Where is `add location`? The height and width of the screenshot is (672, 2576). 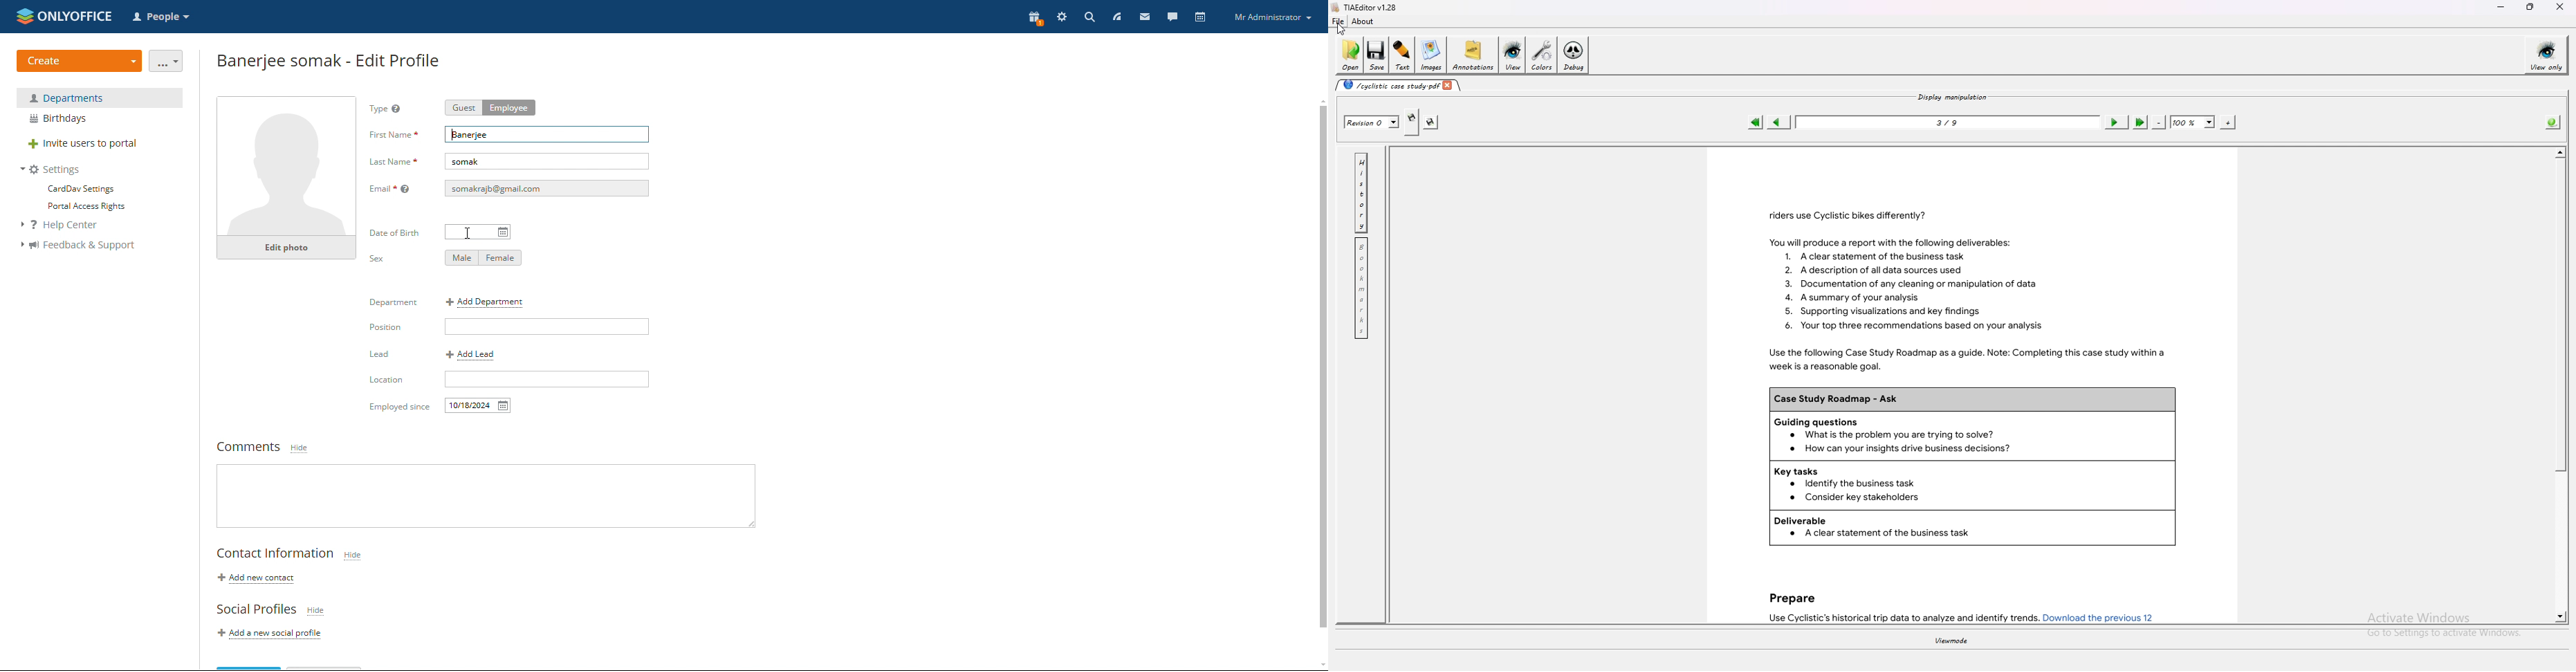 add location is located at coordinates (547, 378).